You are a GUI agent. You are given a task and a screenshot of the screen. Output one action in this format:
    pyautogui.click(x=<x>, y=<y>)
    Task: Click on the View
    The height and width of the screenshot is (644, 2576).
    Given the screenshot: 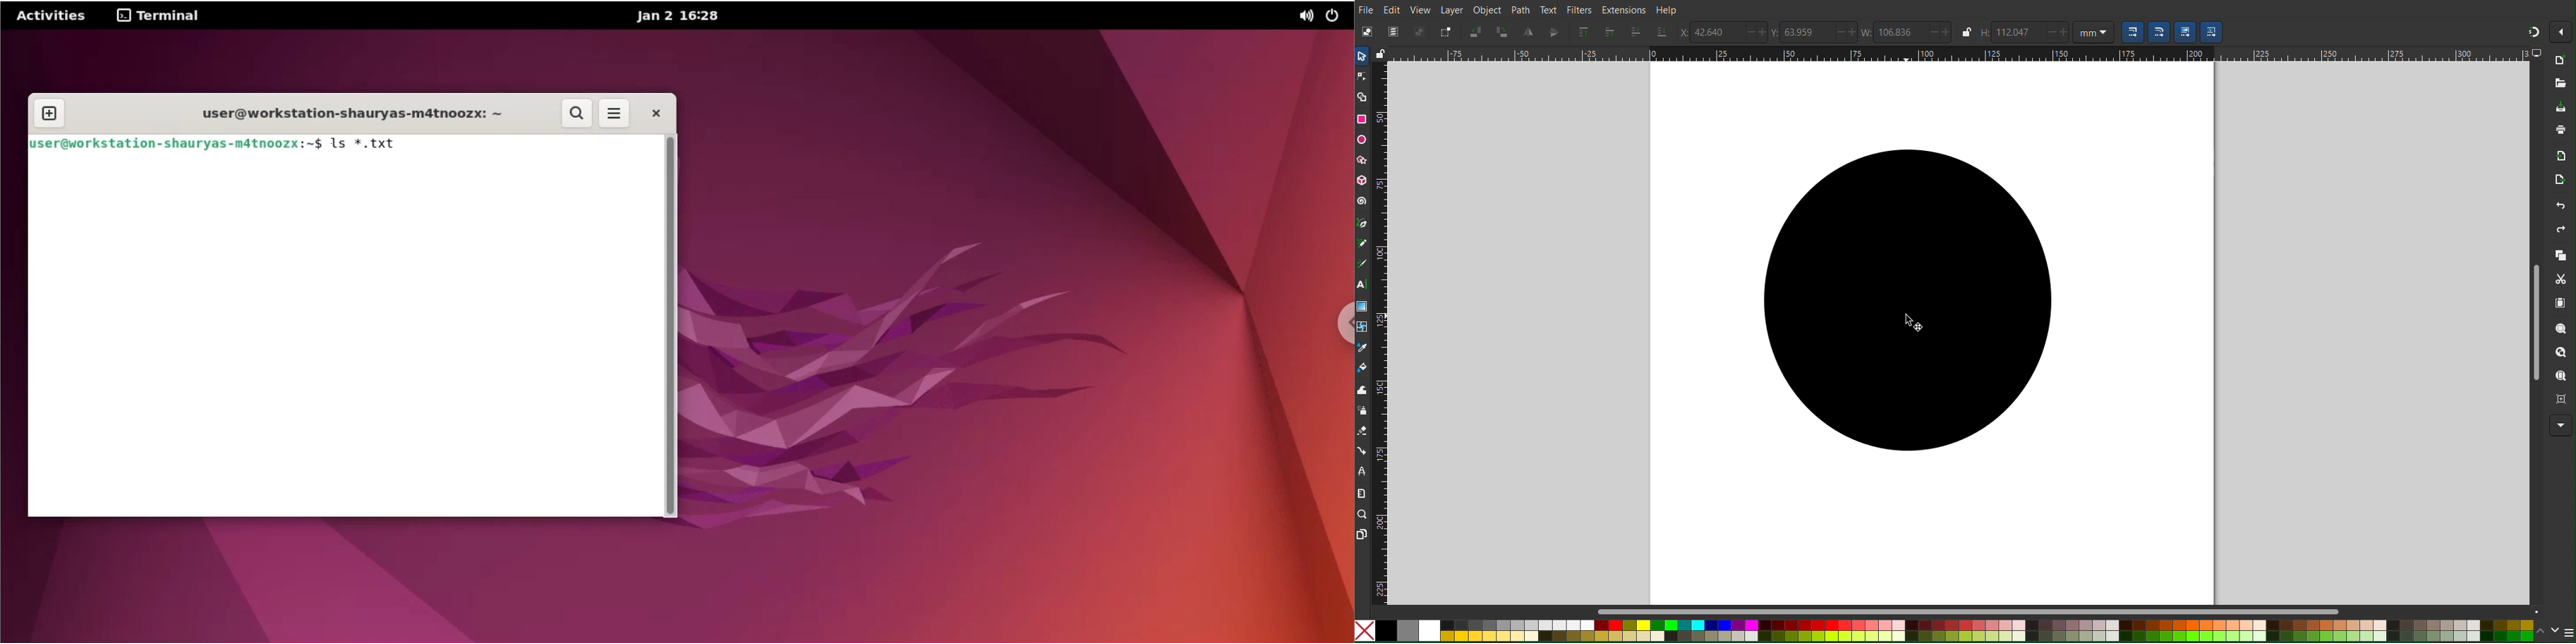 What is the action you would take?
    pyautogui.click(x=1422, y=8)
    